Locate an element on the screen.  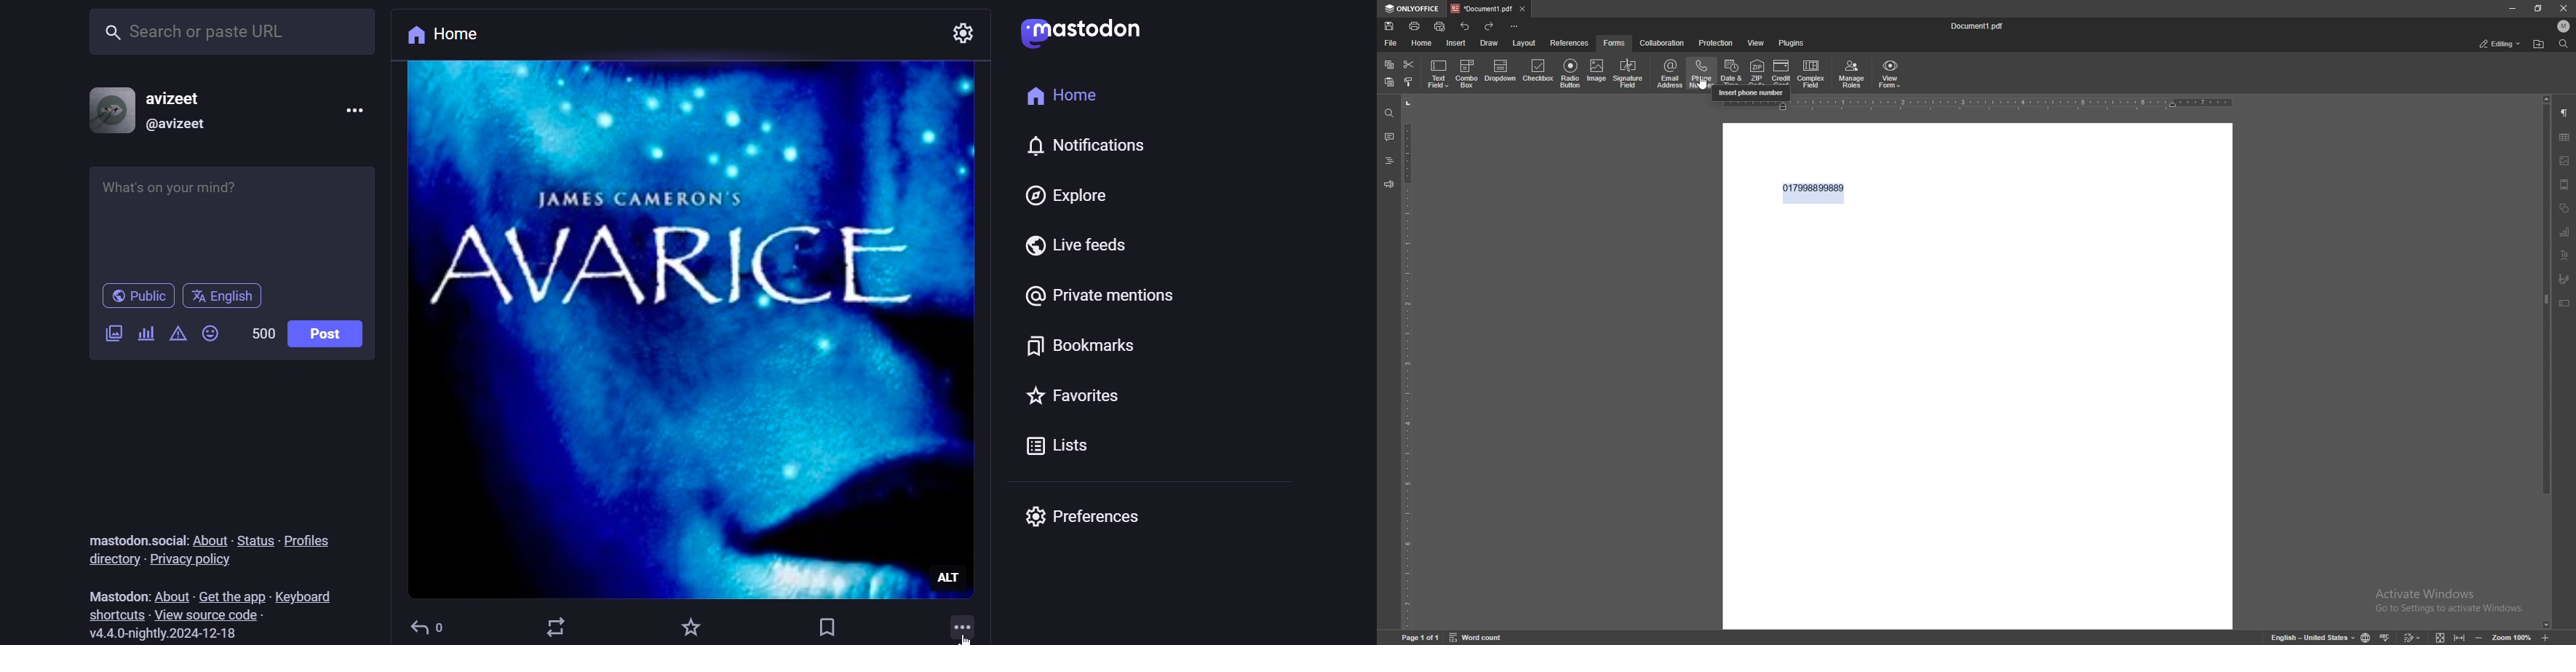
text box is located at coordinates (2564, 304).